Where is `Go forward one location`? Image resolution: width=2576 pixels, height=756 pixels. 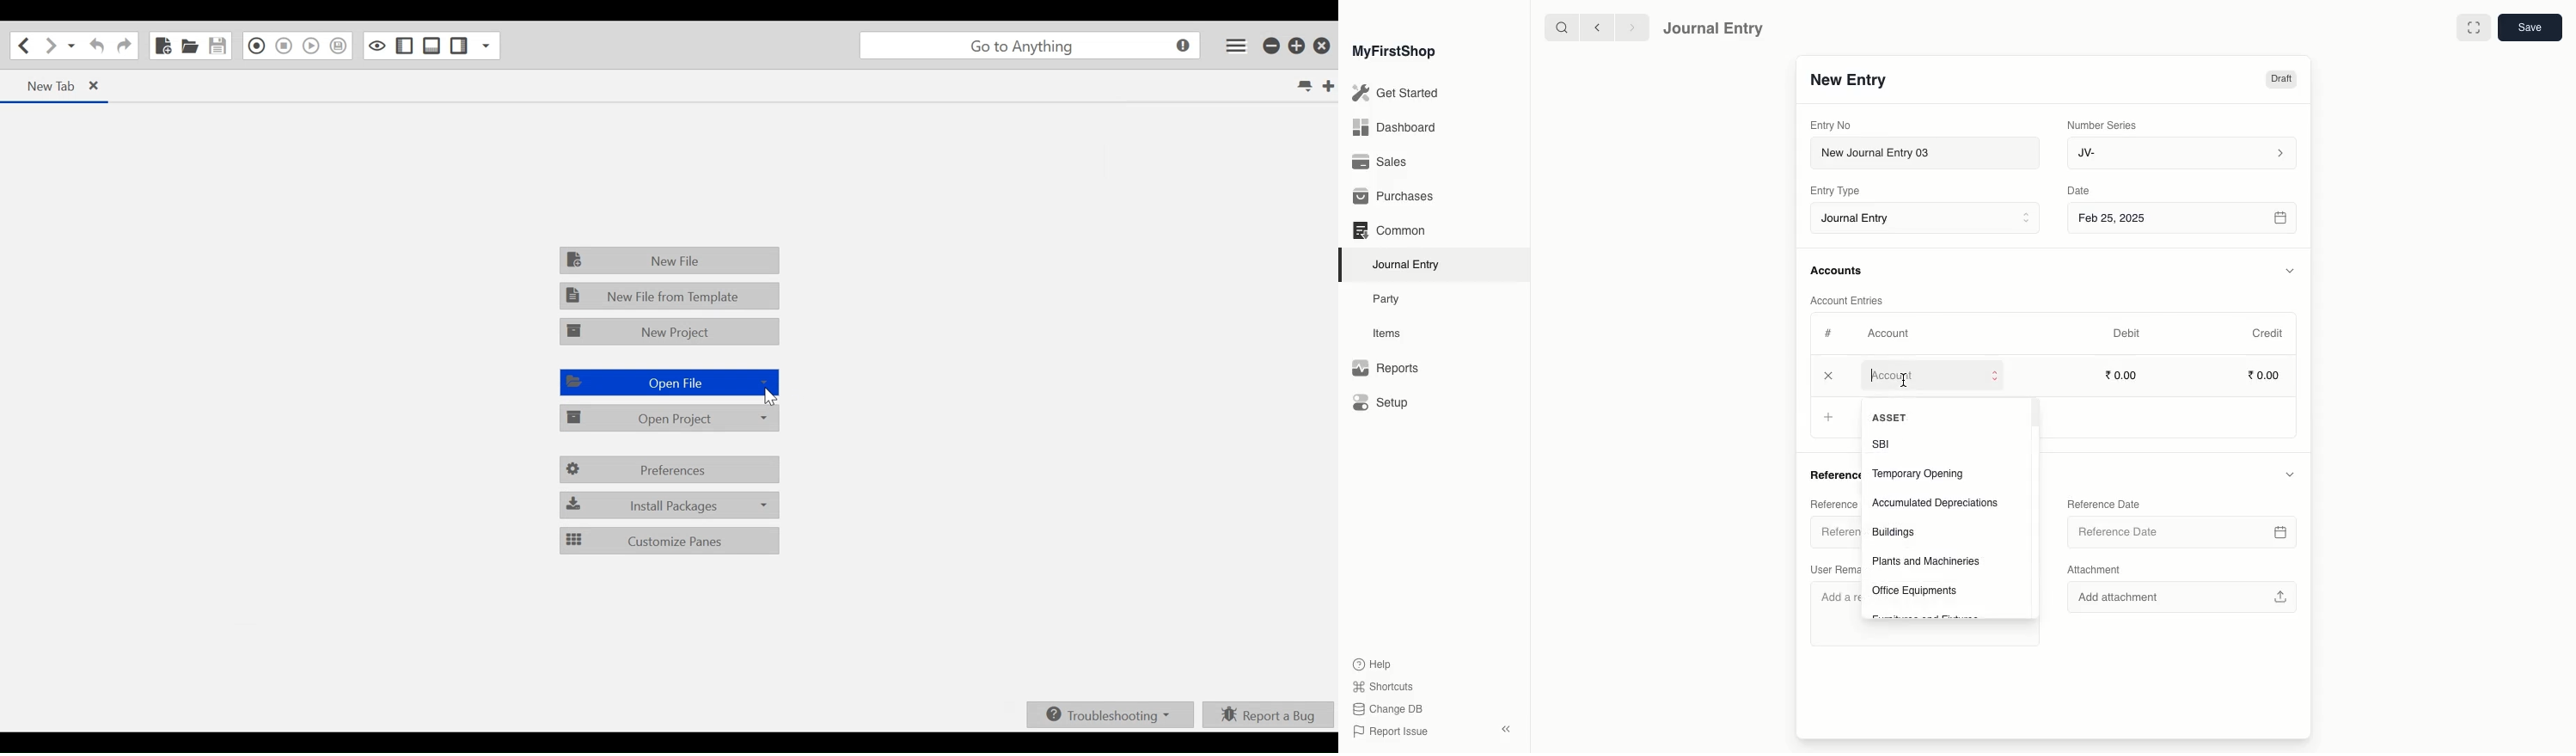 Go forward one location is located at coordinates (52, 45).